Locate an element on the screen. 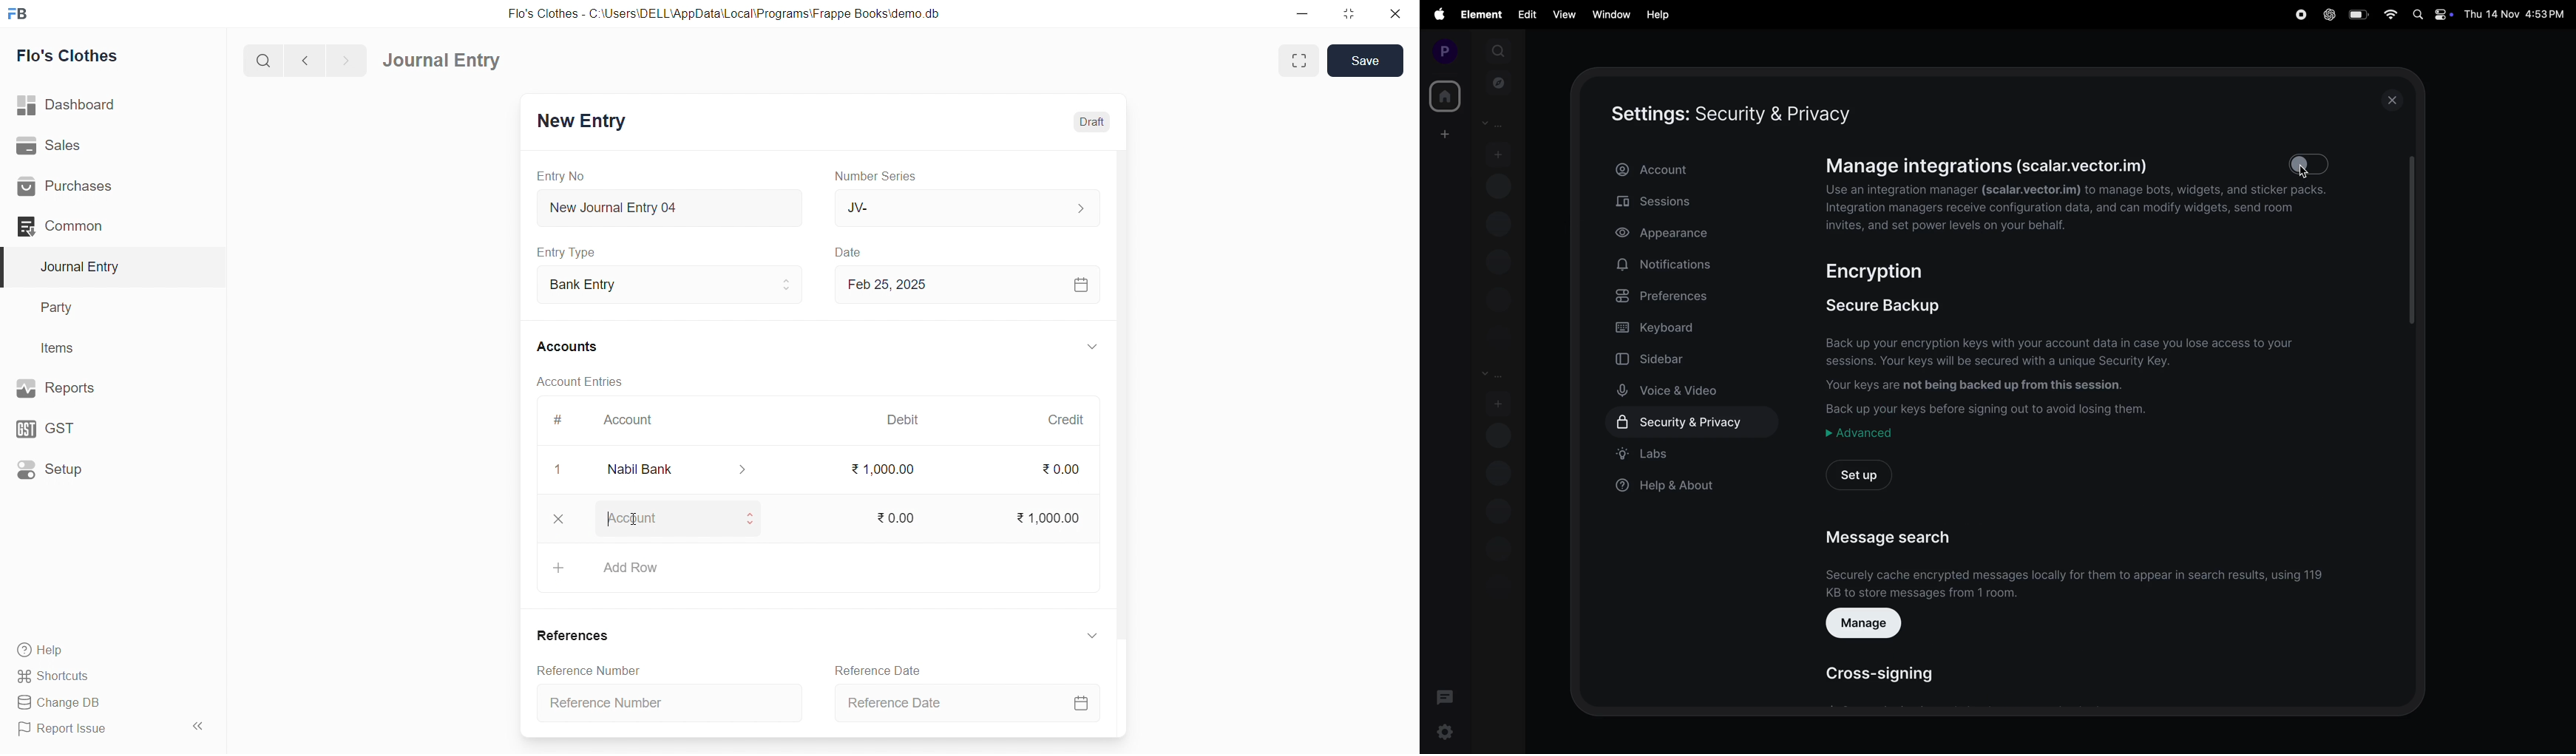 Image resolution: width=2576 pixels, height=756 pixels. Expand/Collapse is located at coordinates (1082, 348).